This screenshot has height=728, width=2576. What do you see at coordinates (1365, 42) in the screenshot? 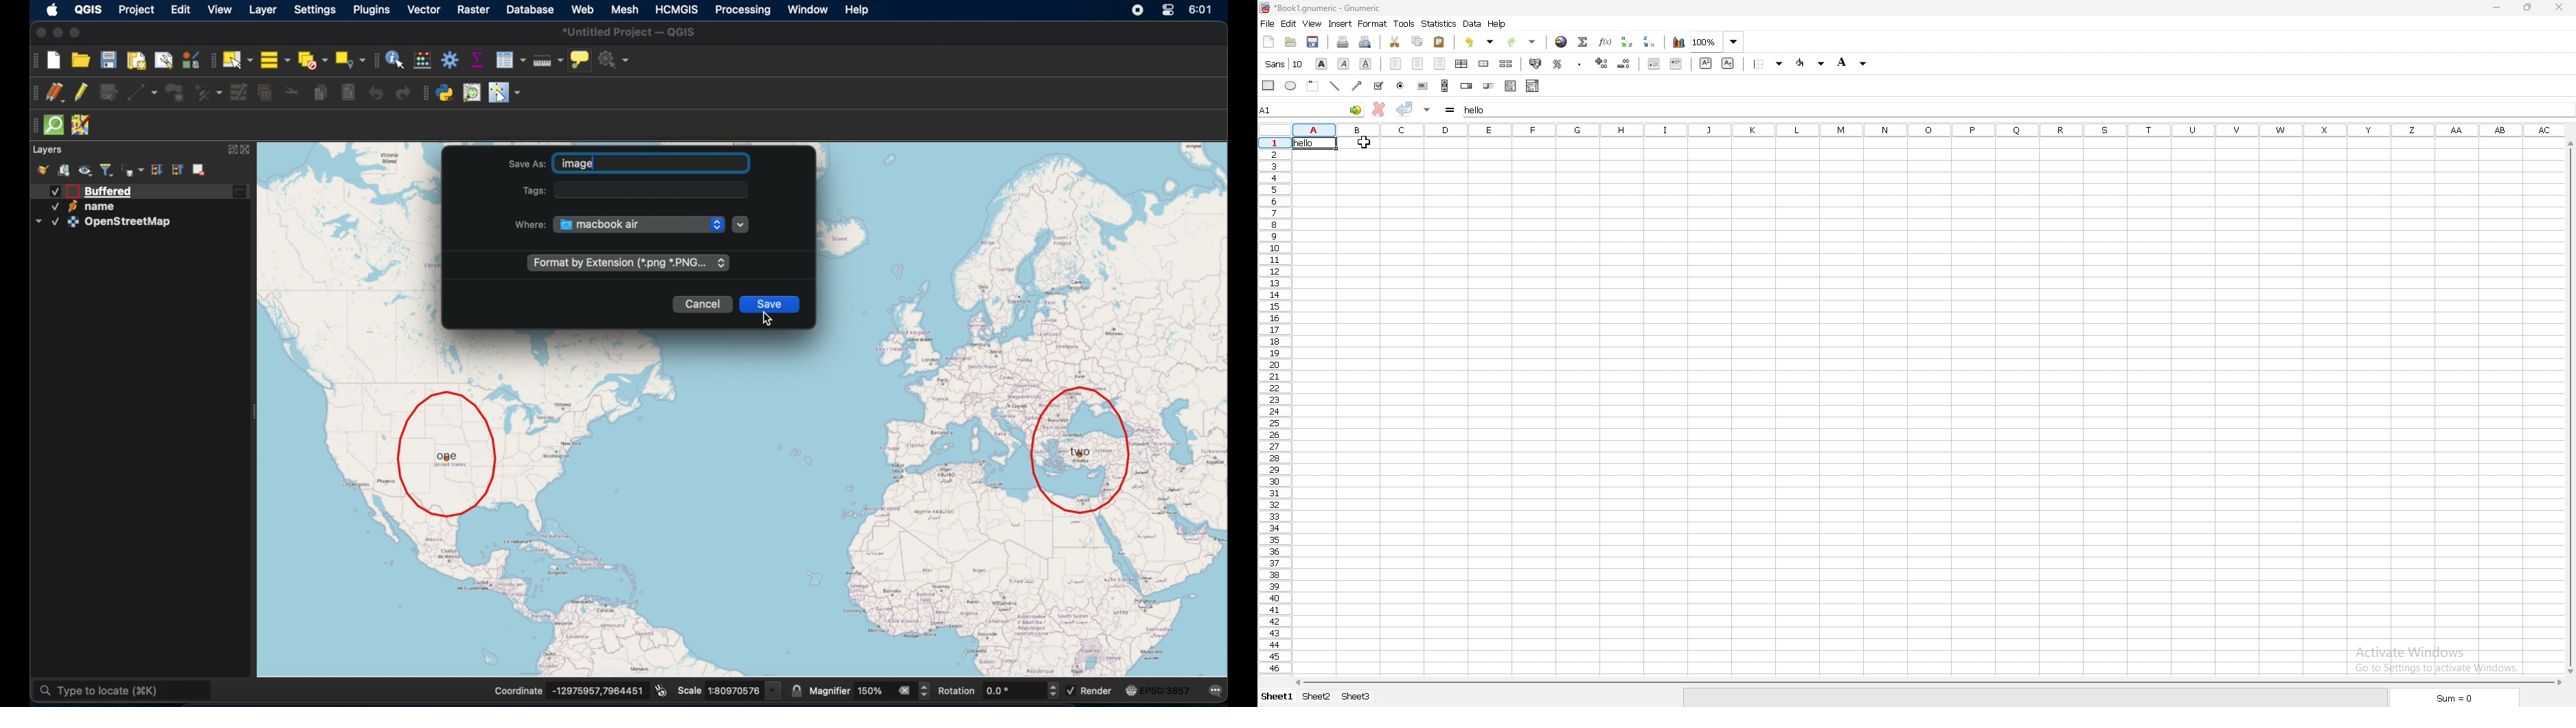
I see `print preview` at bounding box center [1365, 42].